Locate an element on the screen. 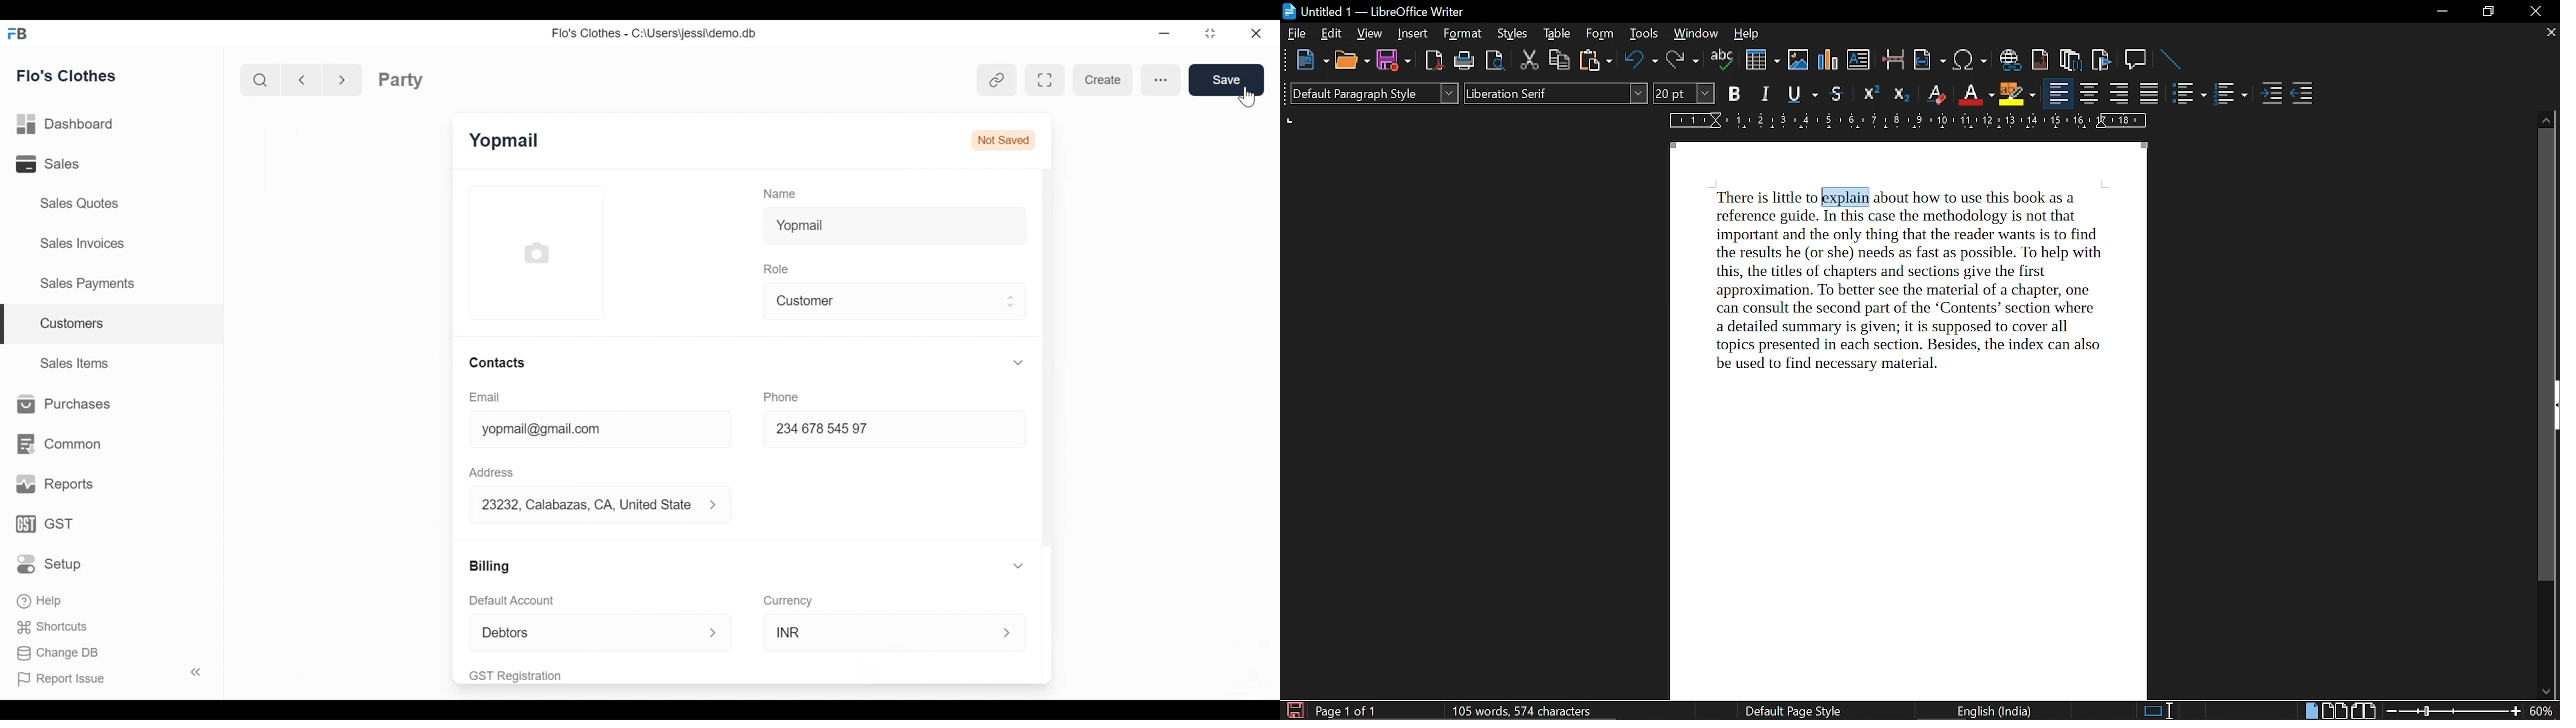 Image resolution: width=2576 pixels, height=728 pixels. subscript is located at coordinates (1901, 95).